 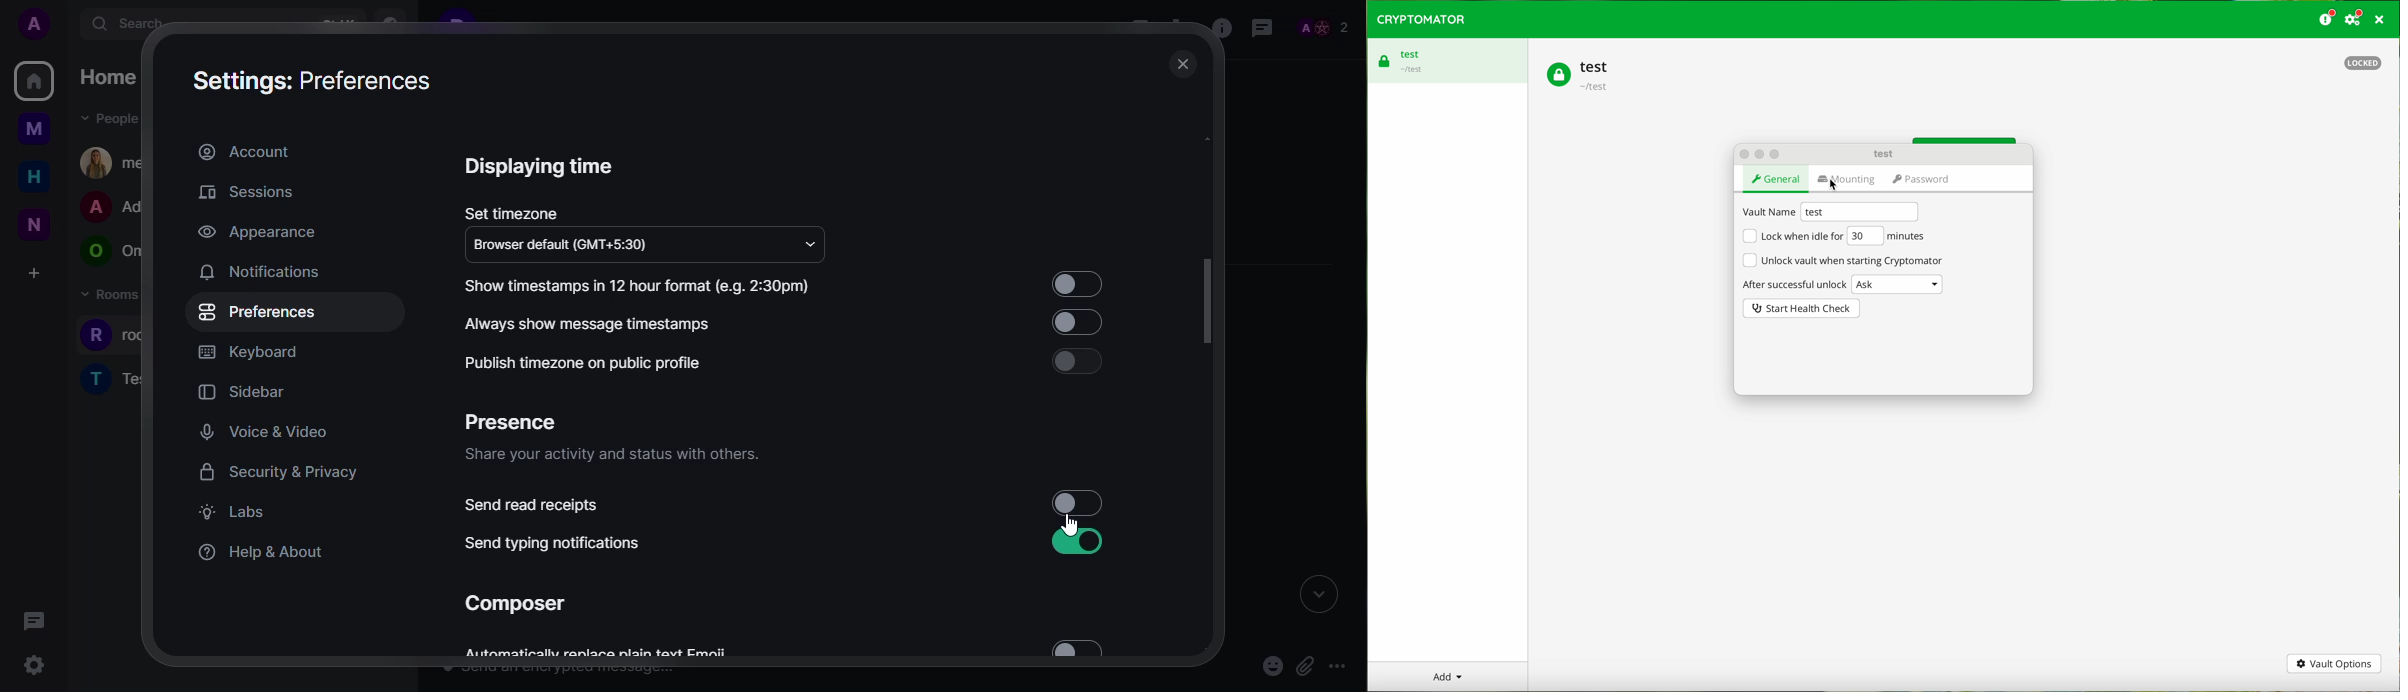 I want to click on profile, so click(x=35, y=24).